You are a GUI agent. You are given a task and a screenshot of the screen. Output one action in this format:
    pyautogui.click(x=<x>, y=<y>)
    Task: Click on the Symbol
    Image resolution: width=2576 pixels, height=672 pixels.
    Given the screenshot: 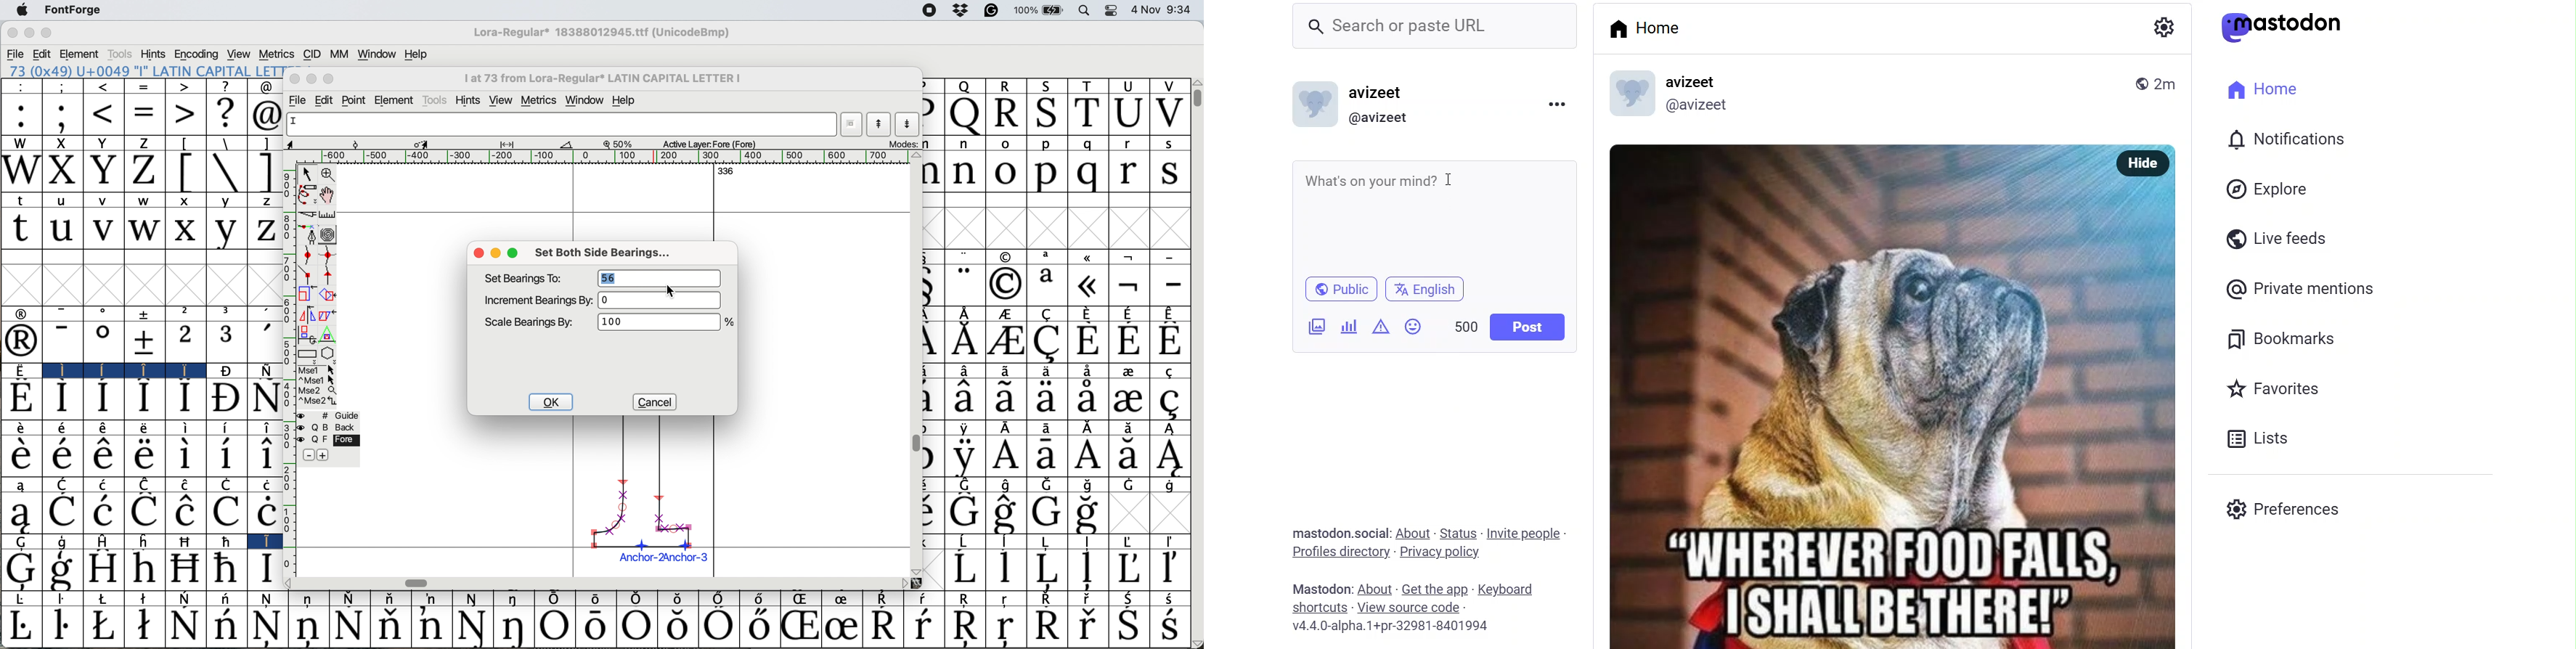 What is the action you would take?
    pyautogui.click(x=1171, y=312)
    